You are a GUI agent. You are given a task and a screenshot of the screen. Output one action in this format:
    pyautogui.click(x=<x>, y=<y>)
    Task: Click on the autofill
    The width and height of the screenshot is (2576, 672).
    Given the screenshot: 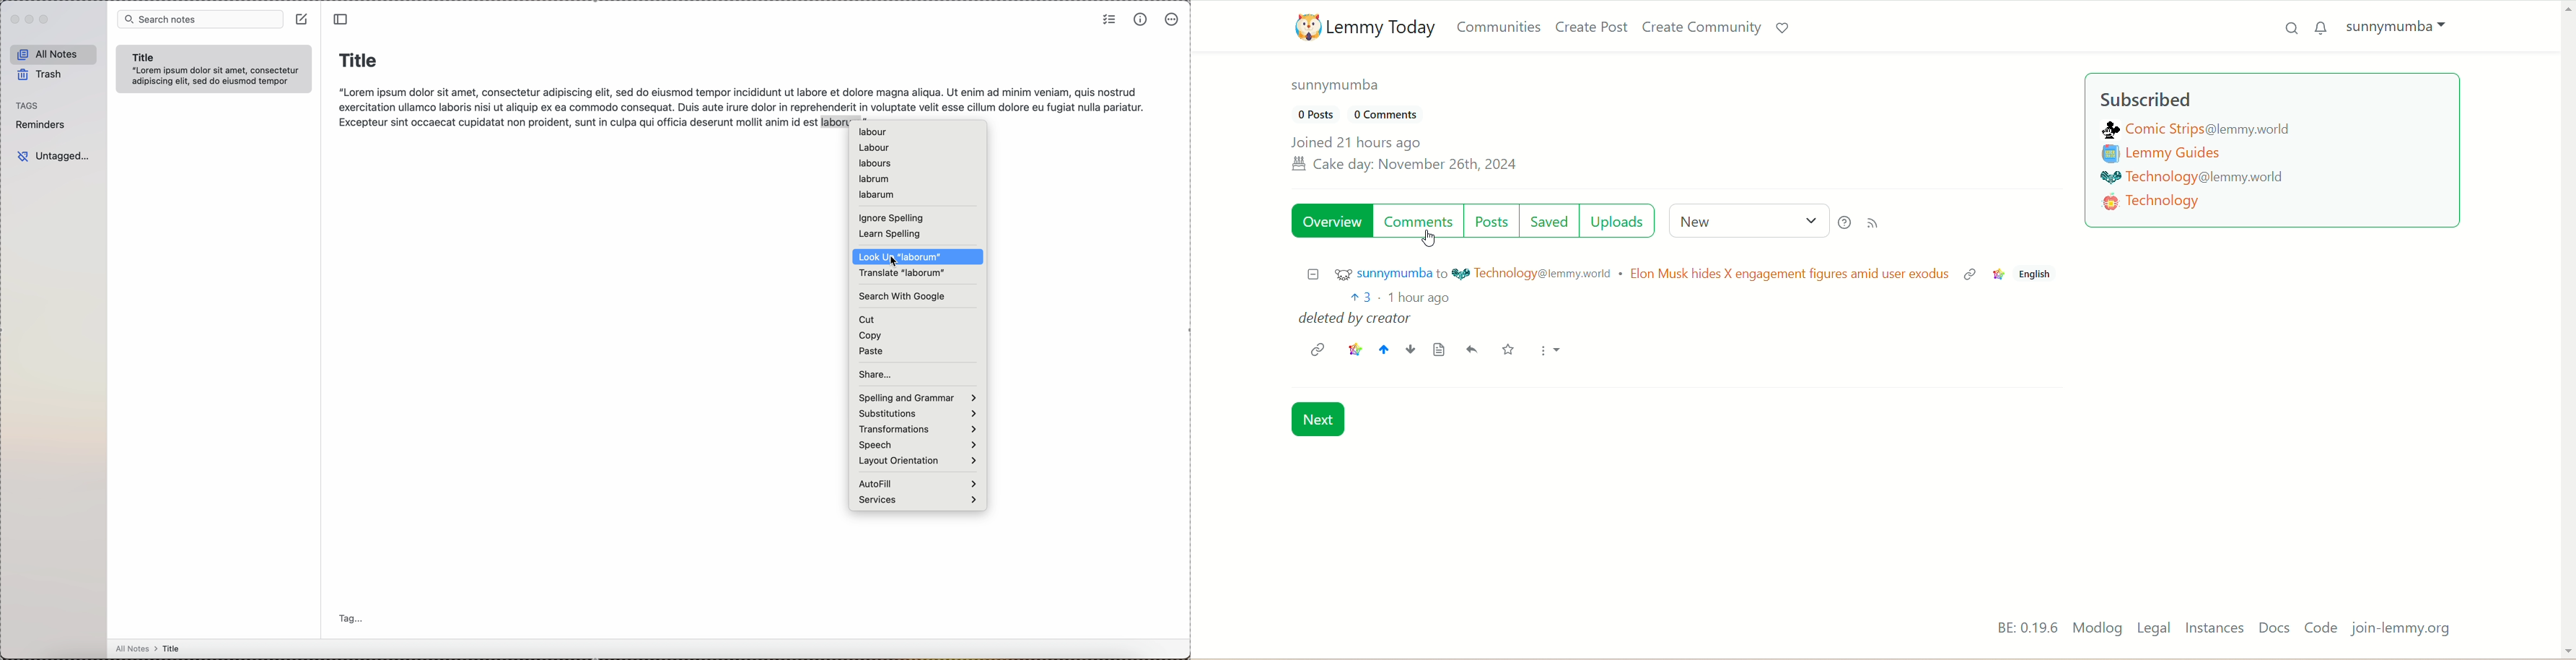 What is the action you would take?
    pyautogui.click(x=917, y=483)
    